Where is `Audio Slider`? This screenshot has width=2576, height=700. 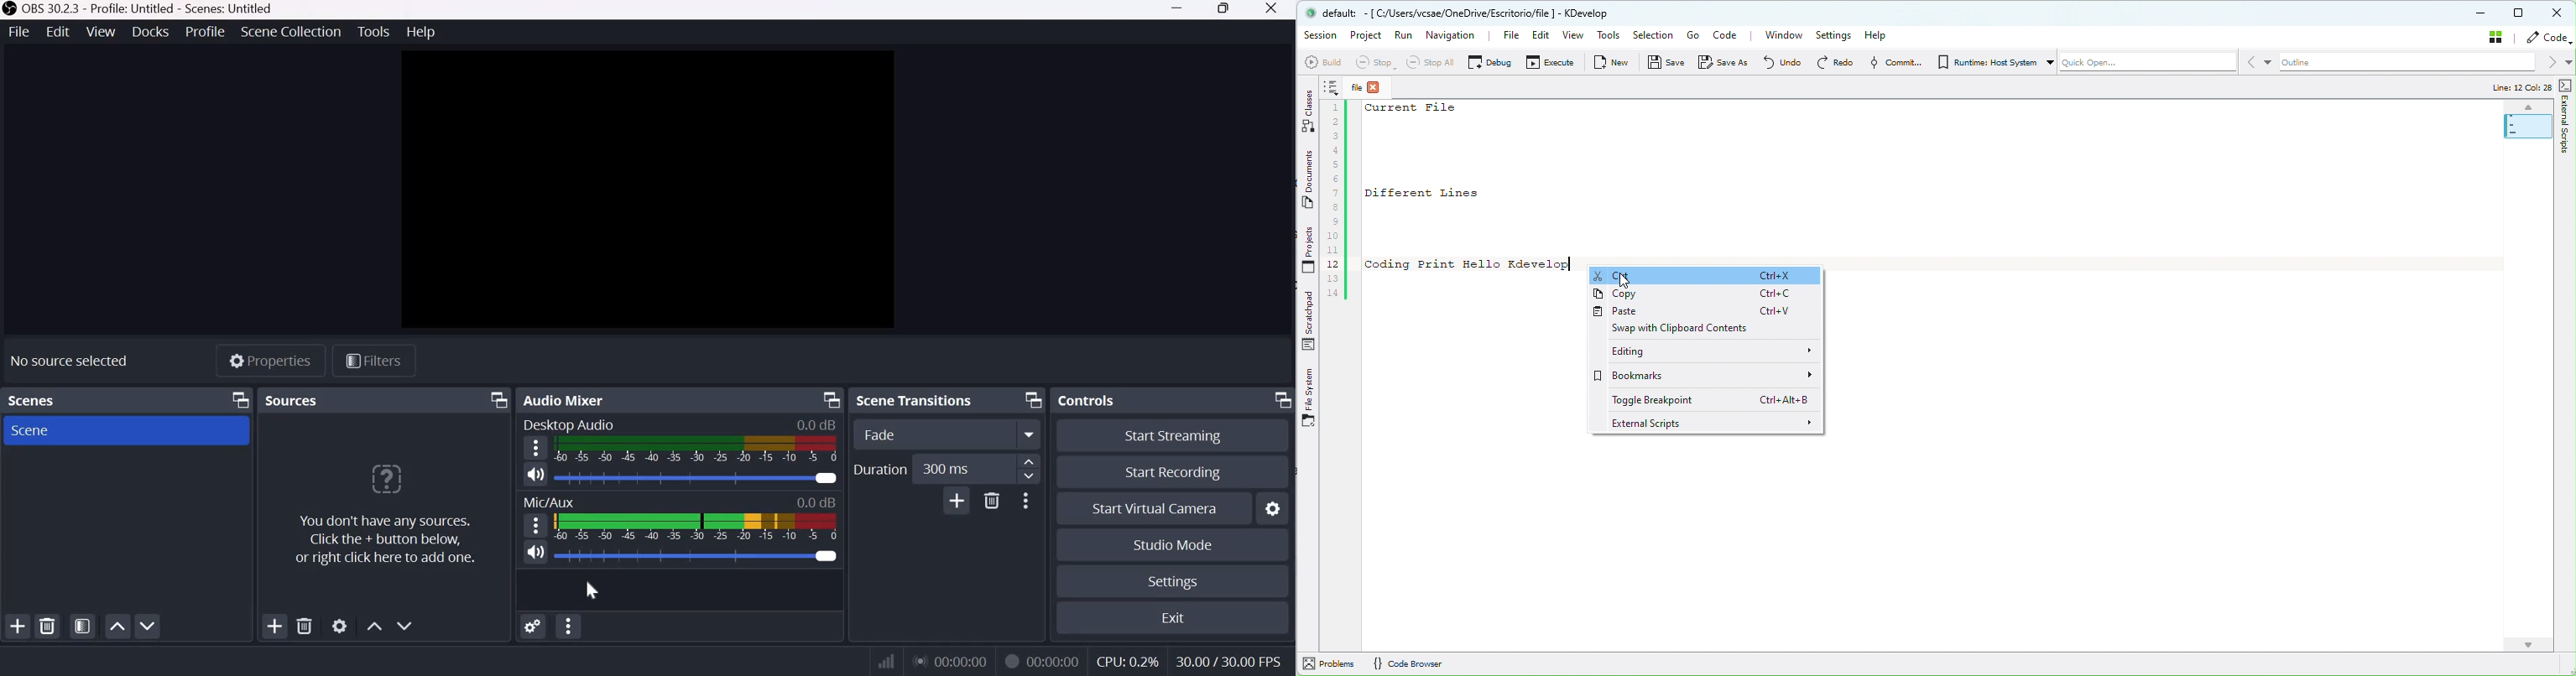 Audio Slider is located at coordinates (825, 556).